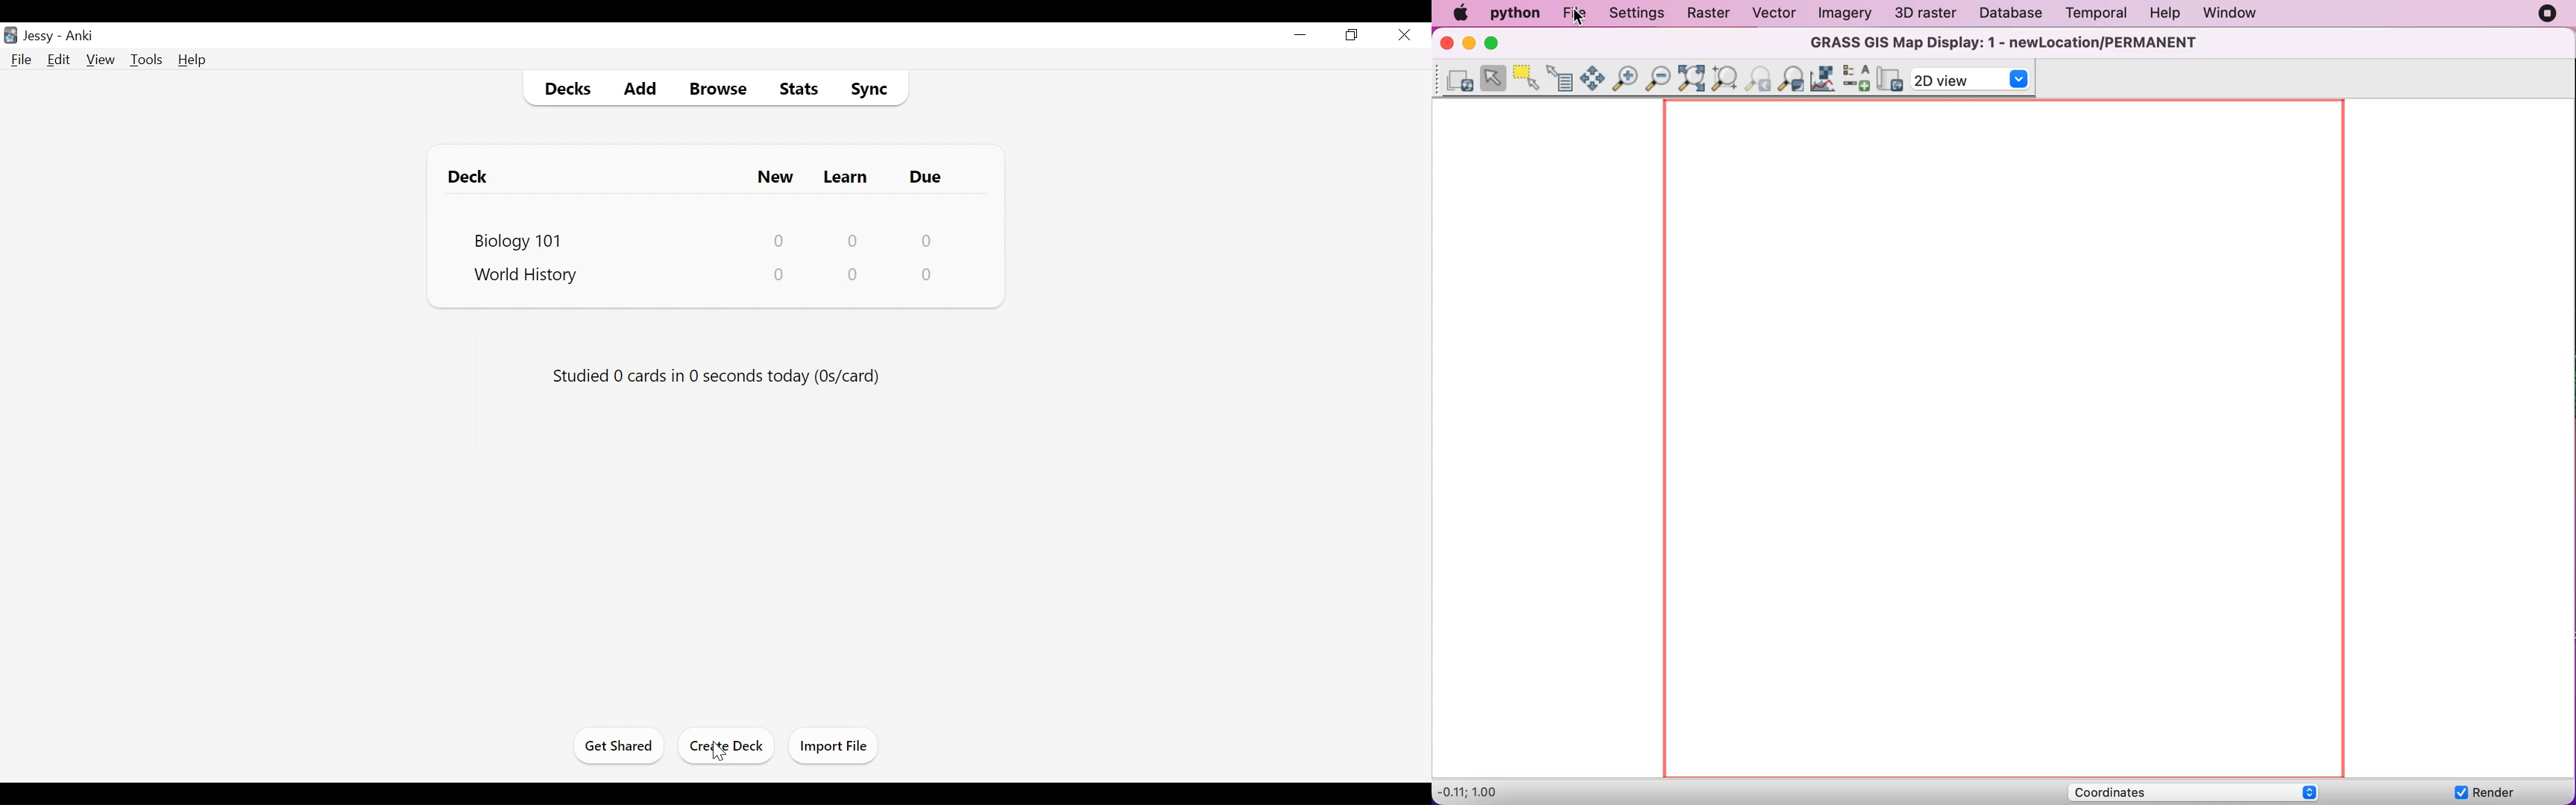 This screenshot has width=2576, height=812. What do you see at coordinates (713, 376) in the screenshot?
I see `Studied count cards per second today` at bounding box center [713, 376].